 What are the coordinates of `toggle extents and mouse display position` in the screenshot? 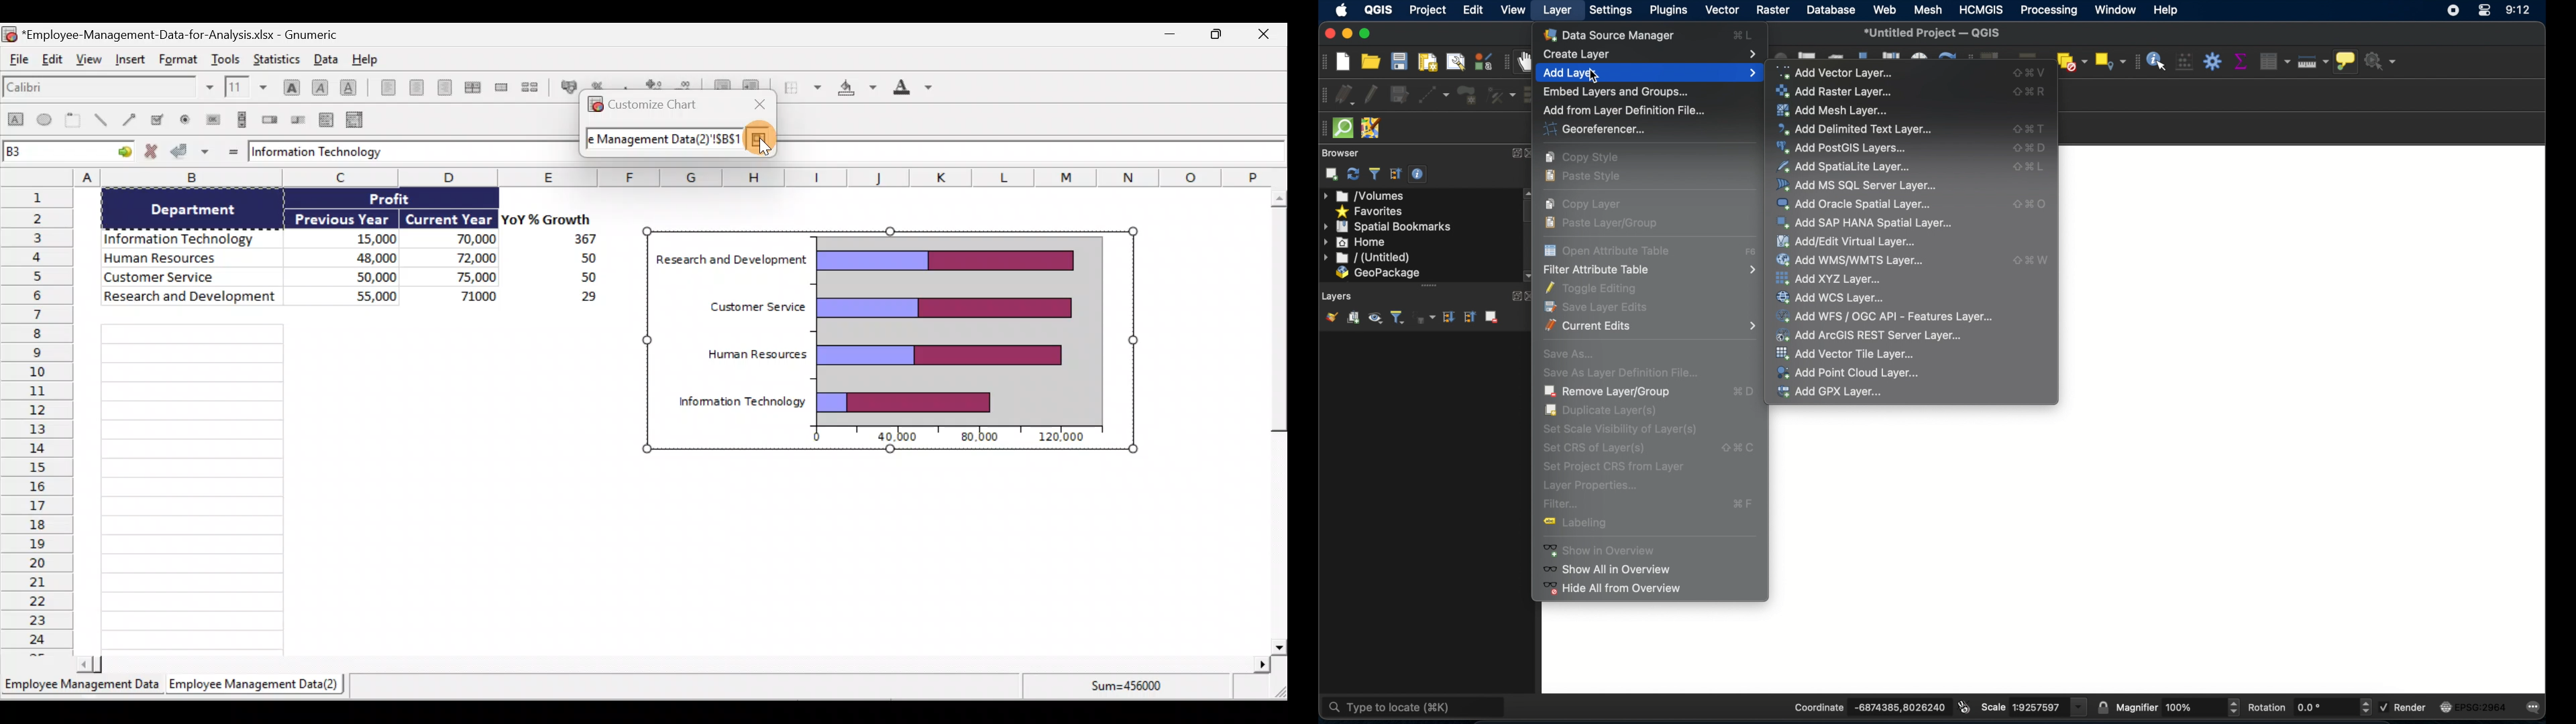 It's located at (1963, 706).